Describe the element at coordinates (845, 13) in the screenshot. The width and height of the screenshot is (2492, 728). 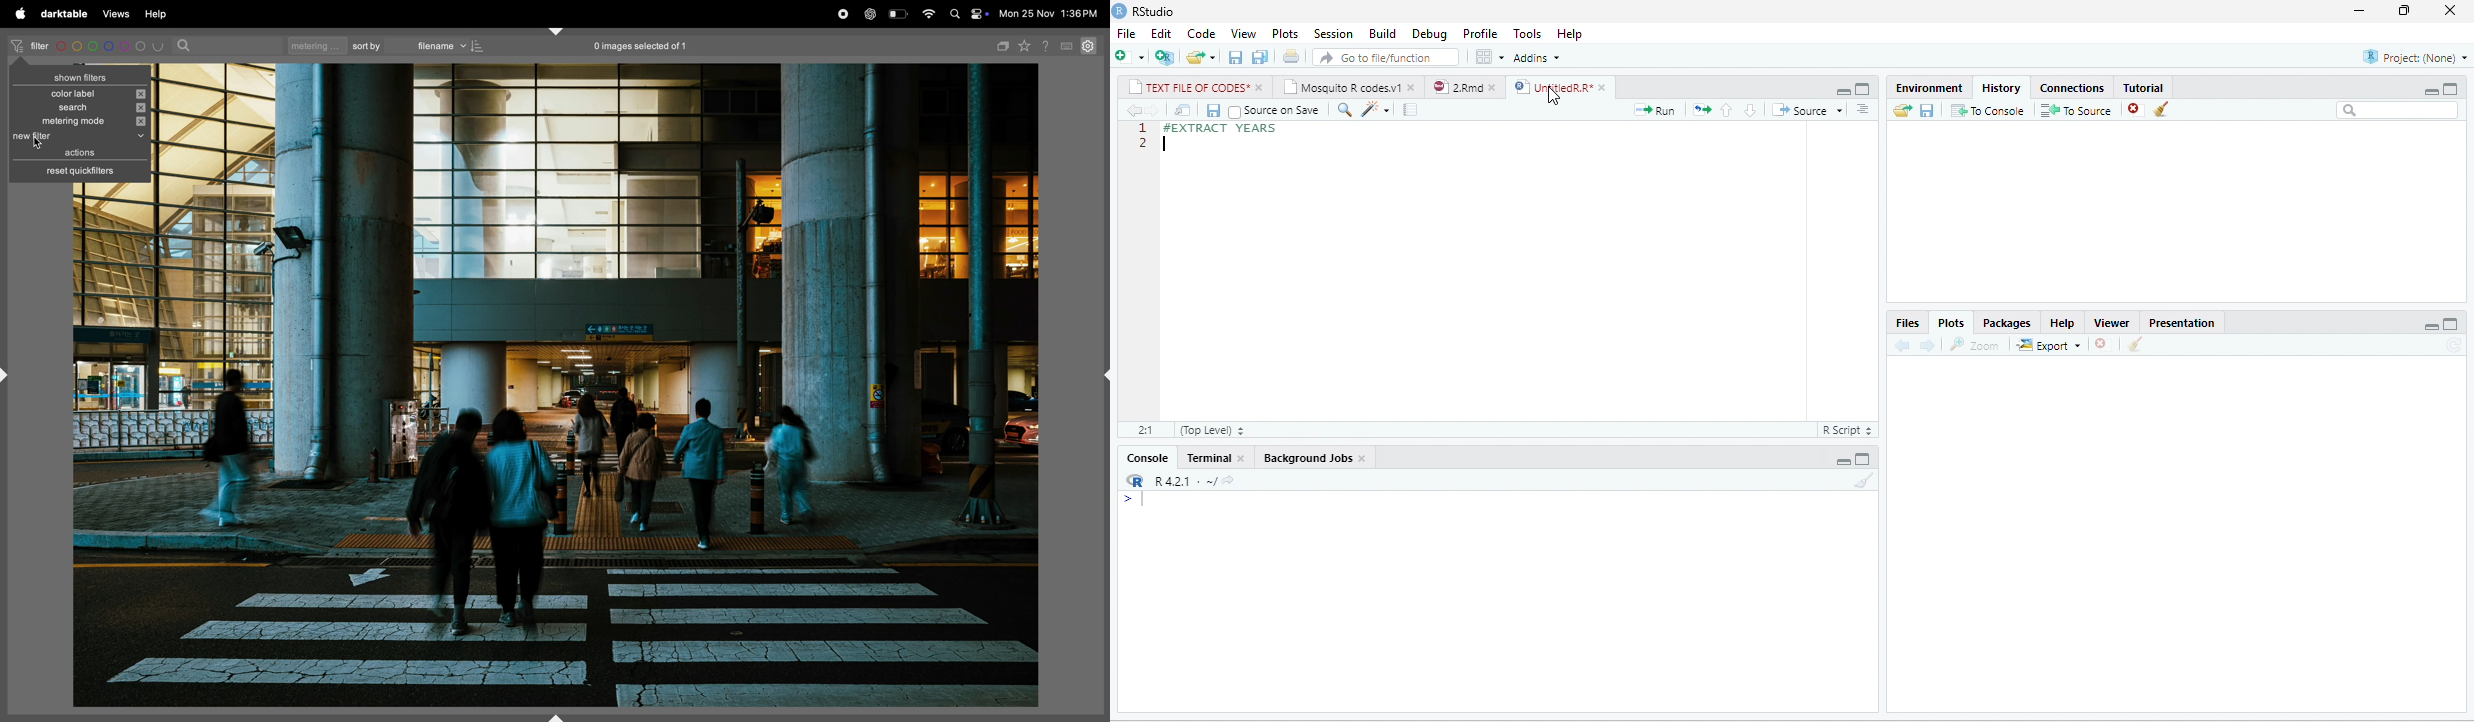
I see `record` at that location.